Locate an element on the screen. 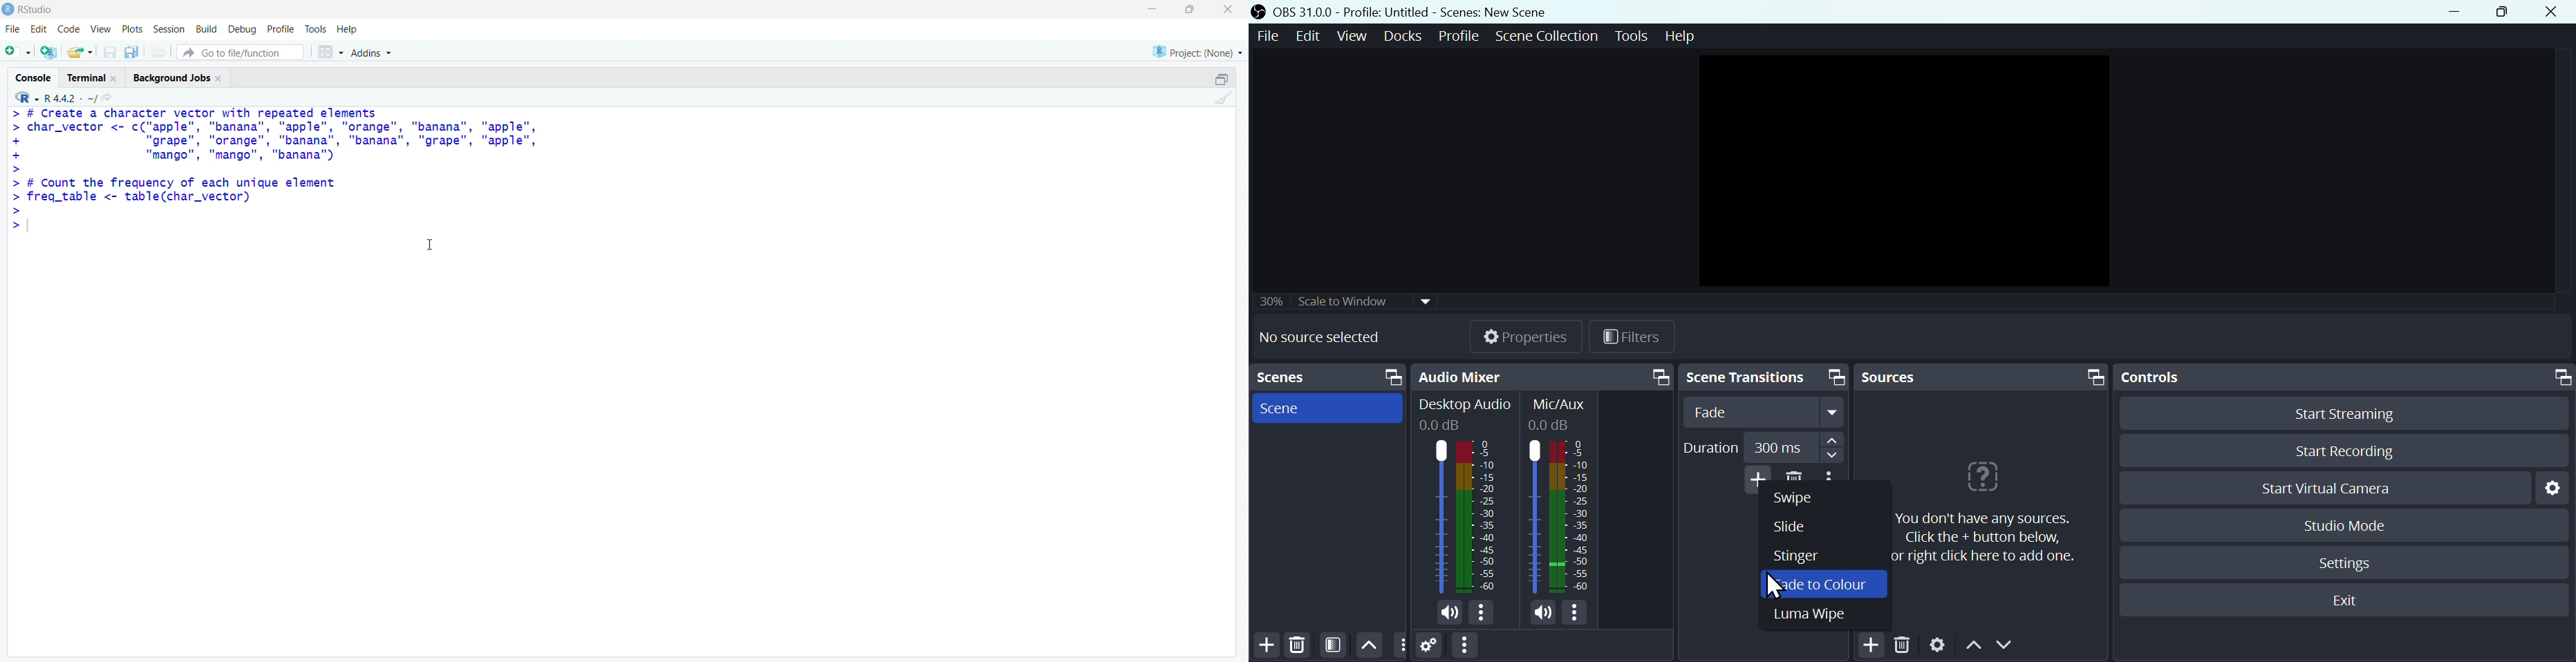  File is located at coordinates (12, 29).